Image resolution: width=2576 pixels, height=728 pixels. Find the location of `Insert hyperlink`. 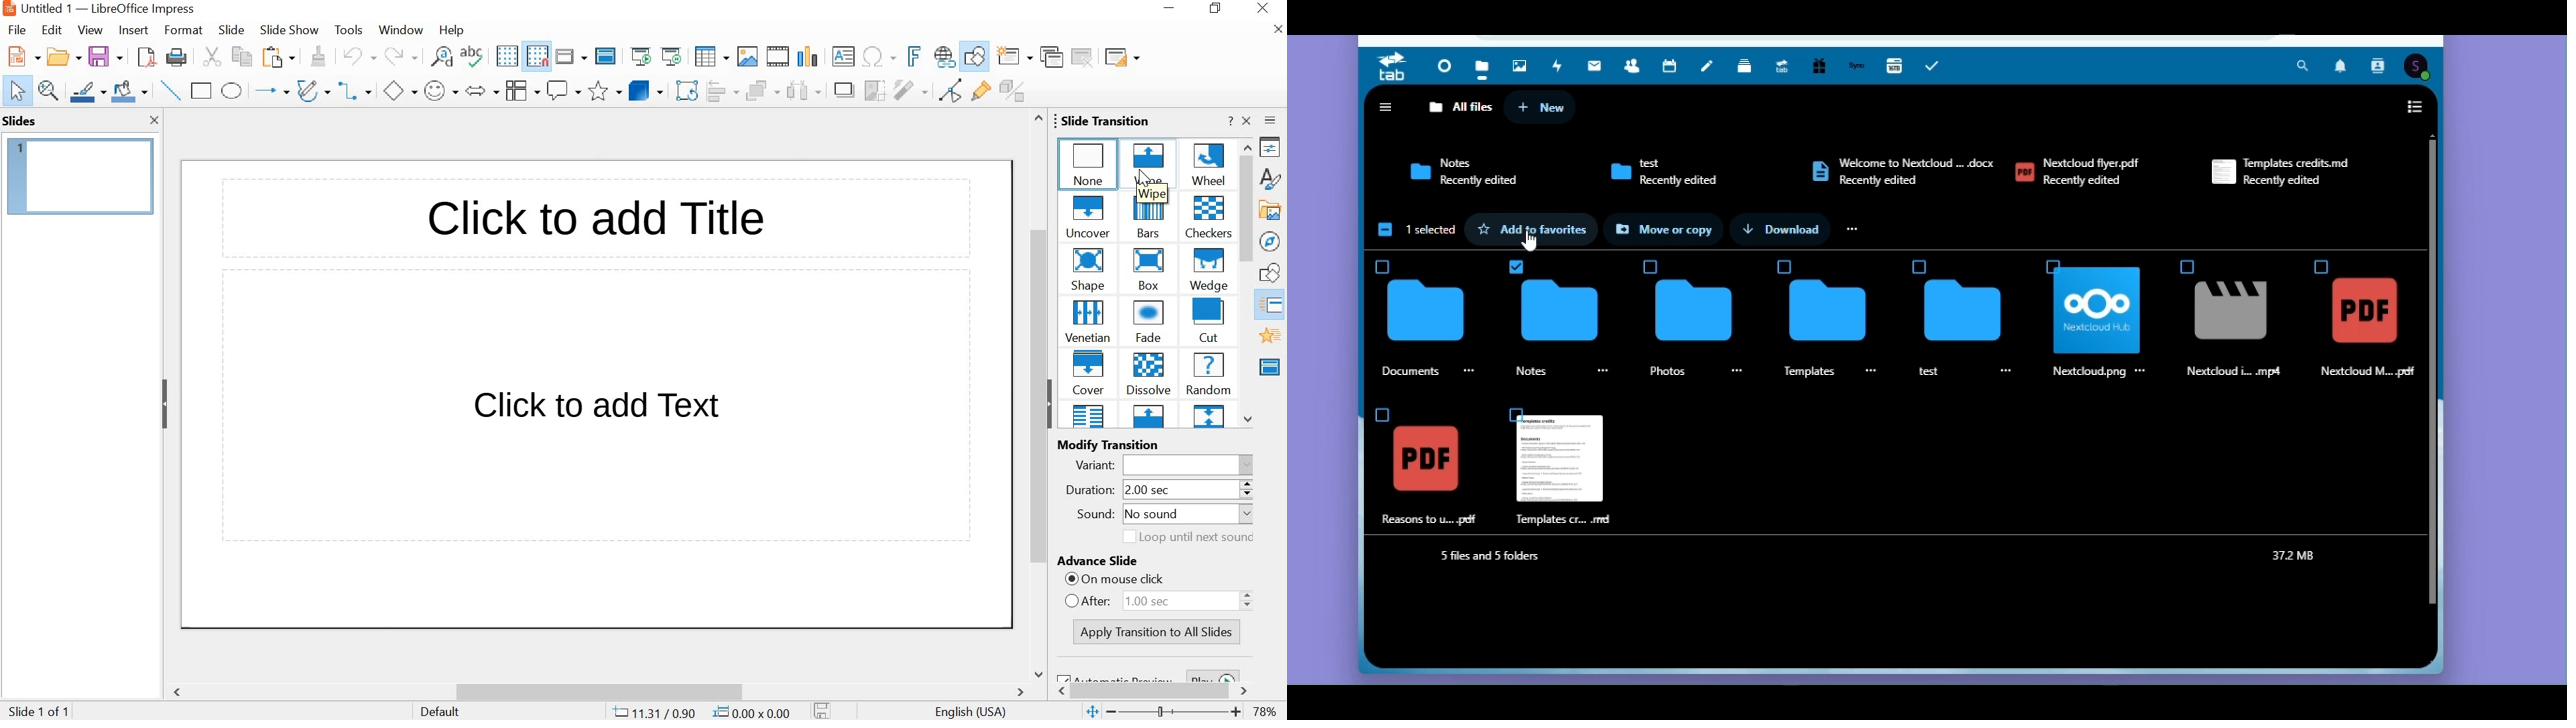

Insert hyperlink is located at coordinates (945, 58).